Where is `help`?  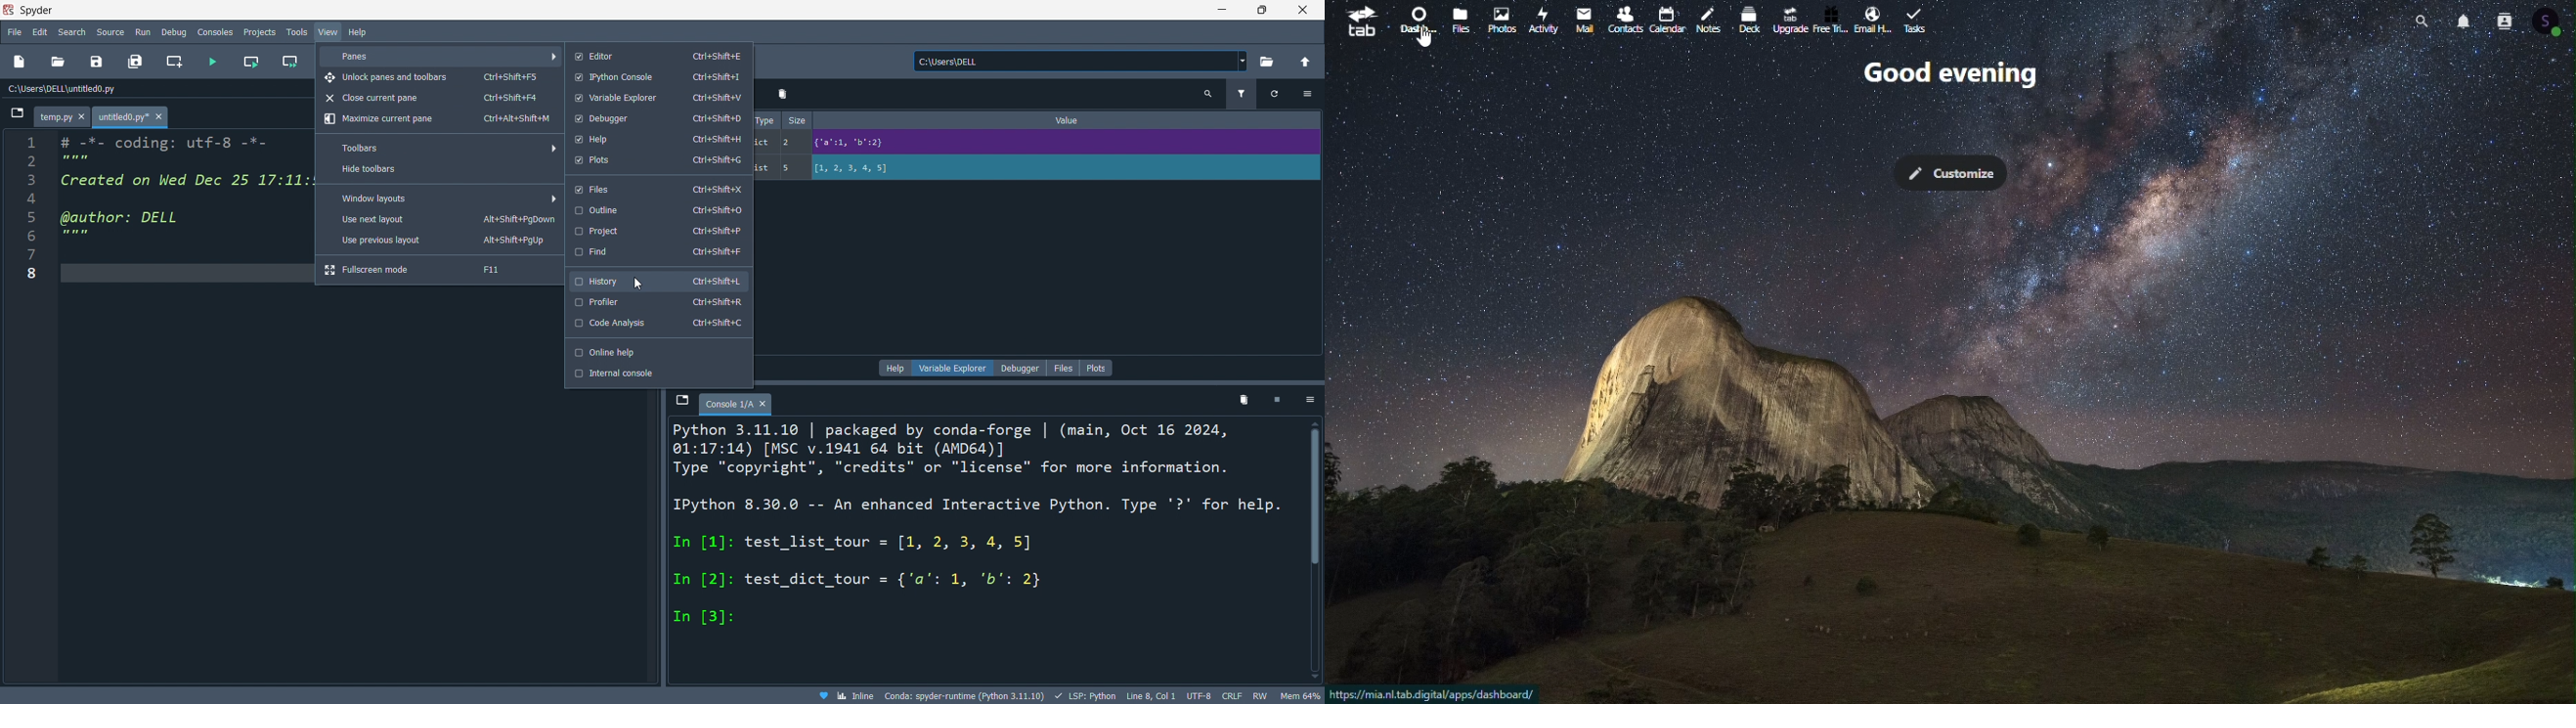
help is located at coordinates (658, 139).